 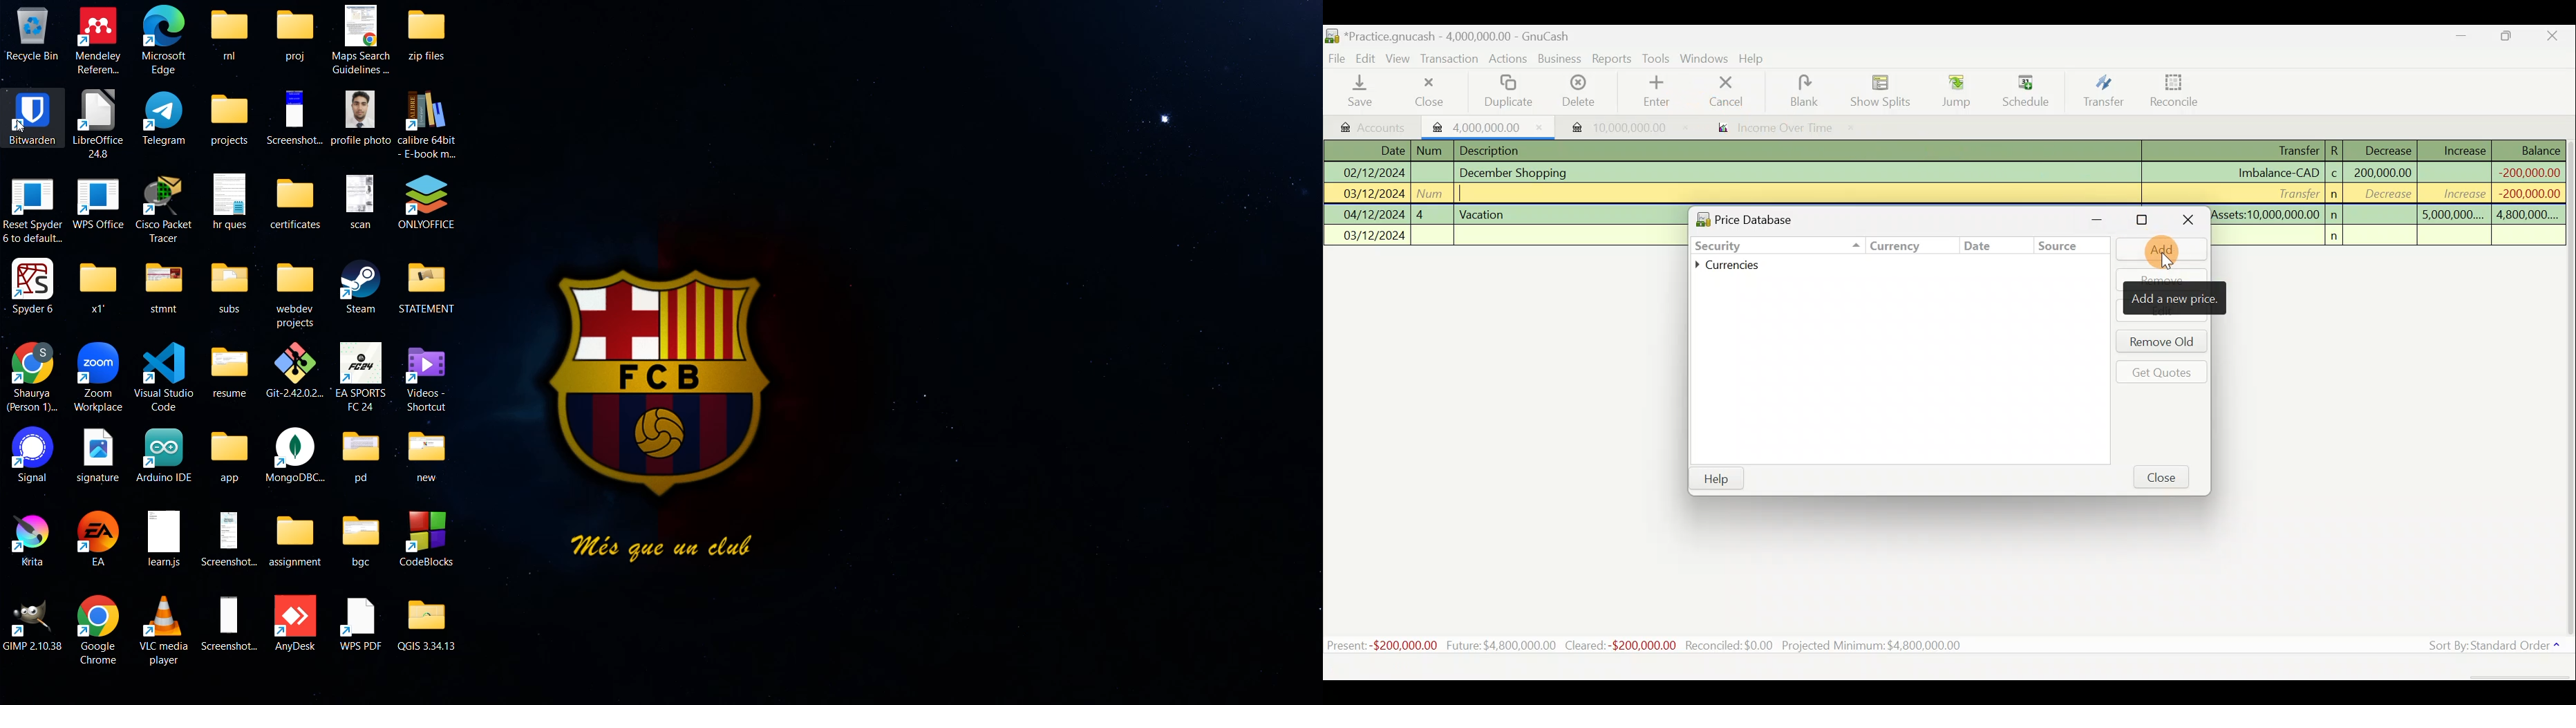 I want to click on CodeBlocks, so click(x=430, y=538).